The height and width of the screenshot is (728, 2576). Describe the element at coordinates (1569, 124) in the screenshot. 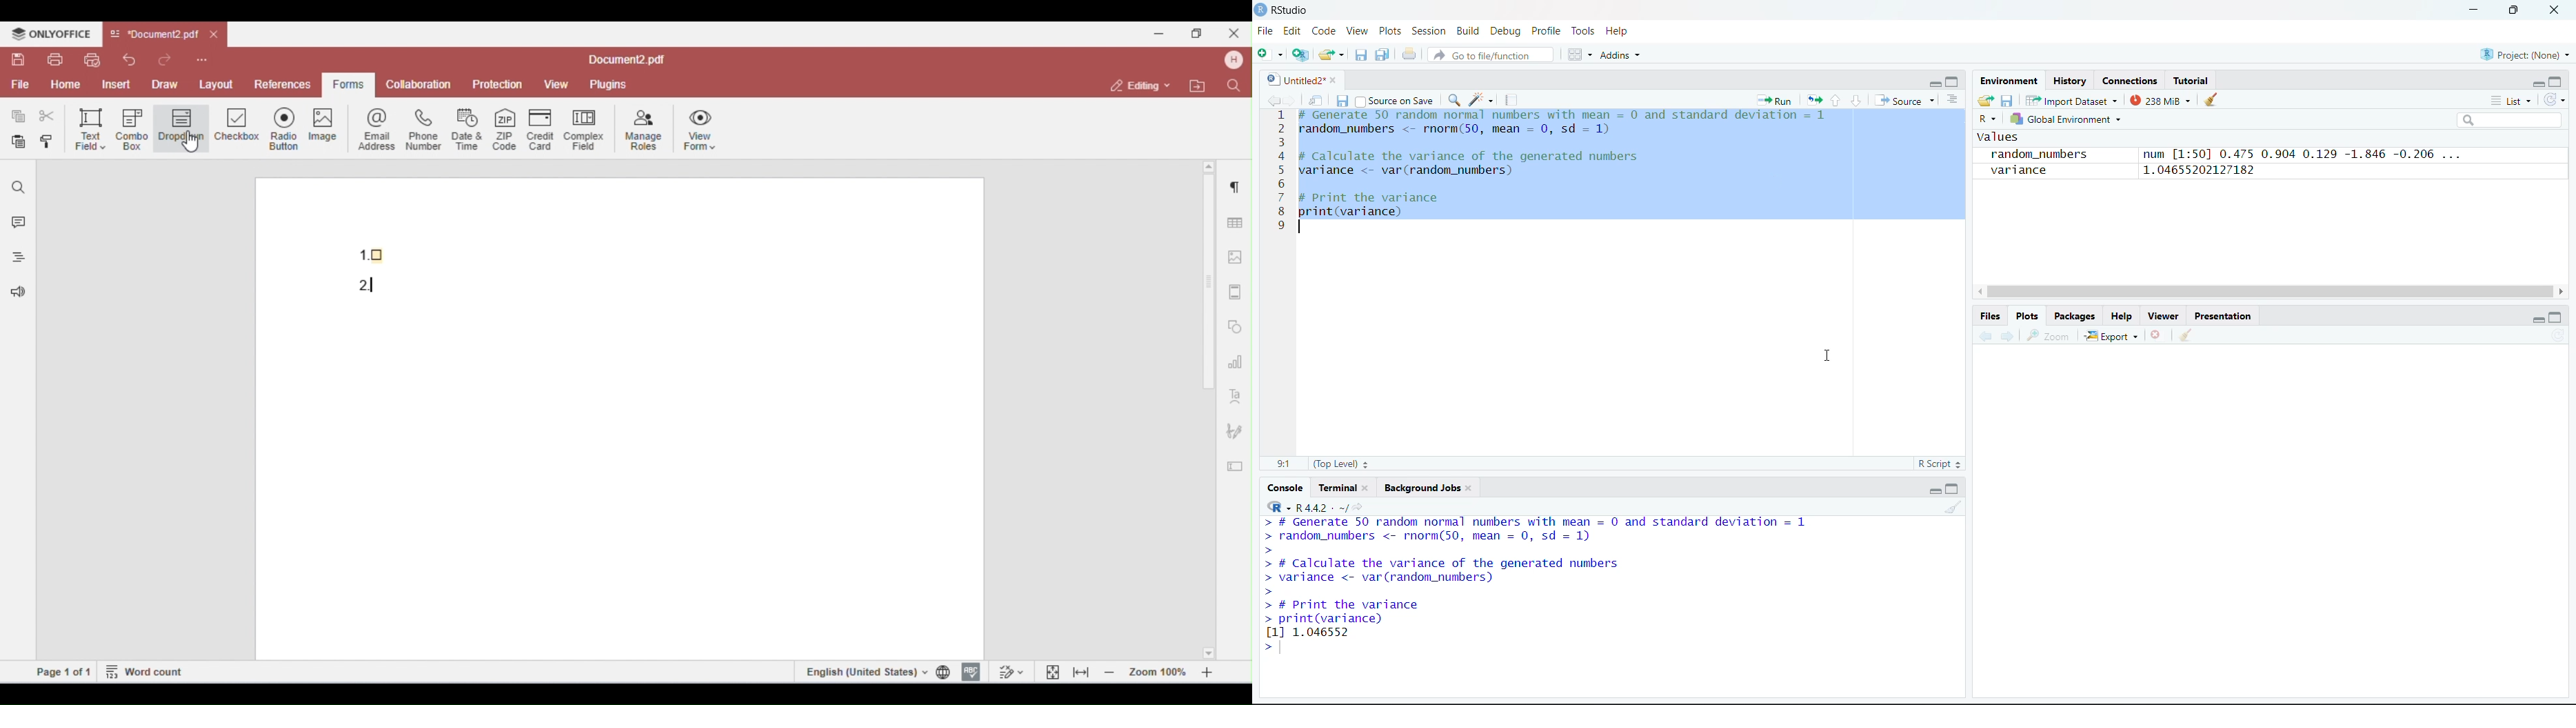

I see `# Generate 50 random normal numbers with mean = 0 and standard deviation = 1 random_numbers <- rnorm(50, mean = 0, sd = 1)` at that location.